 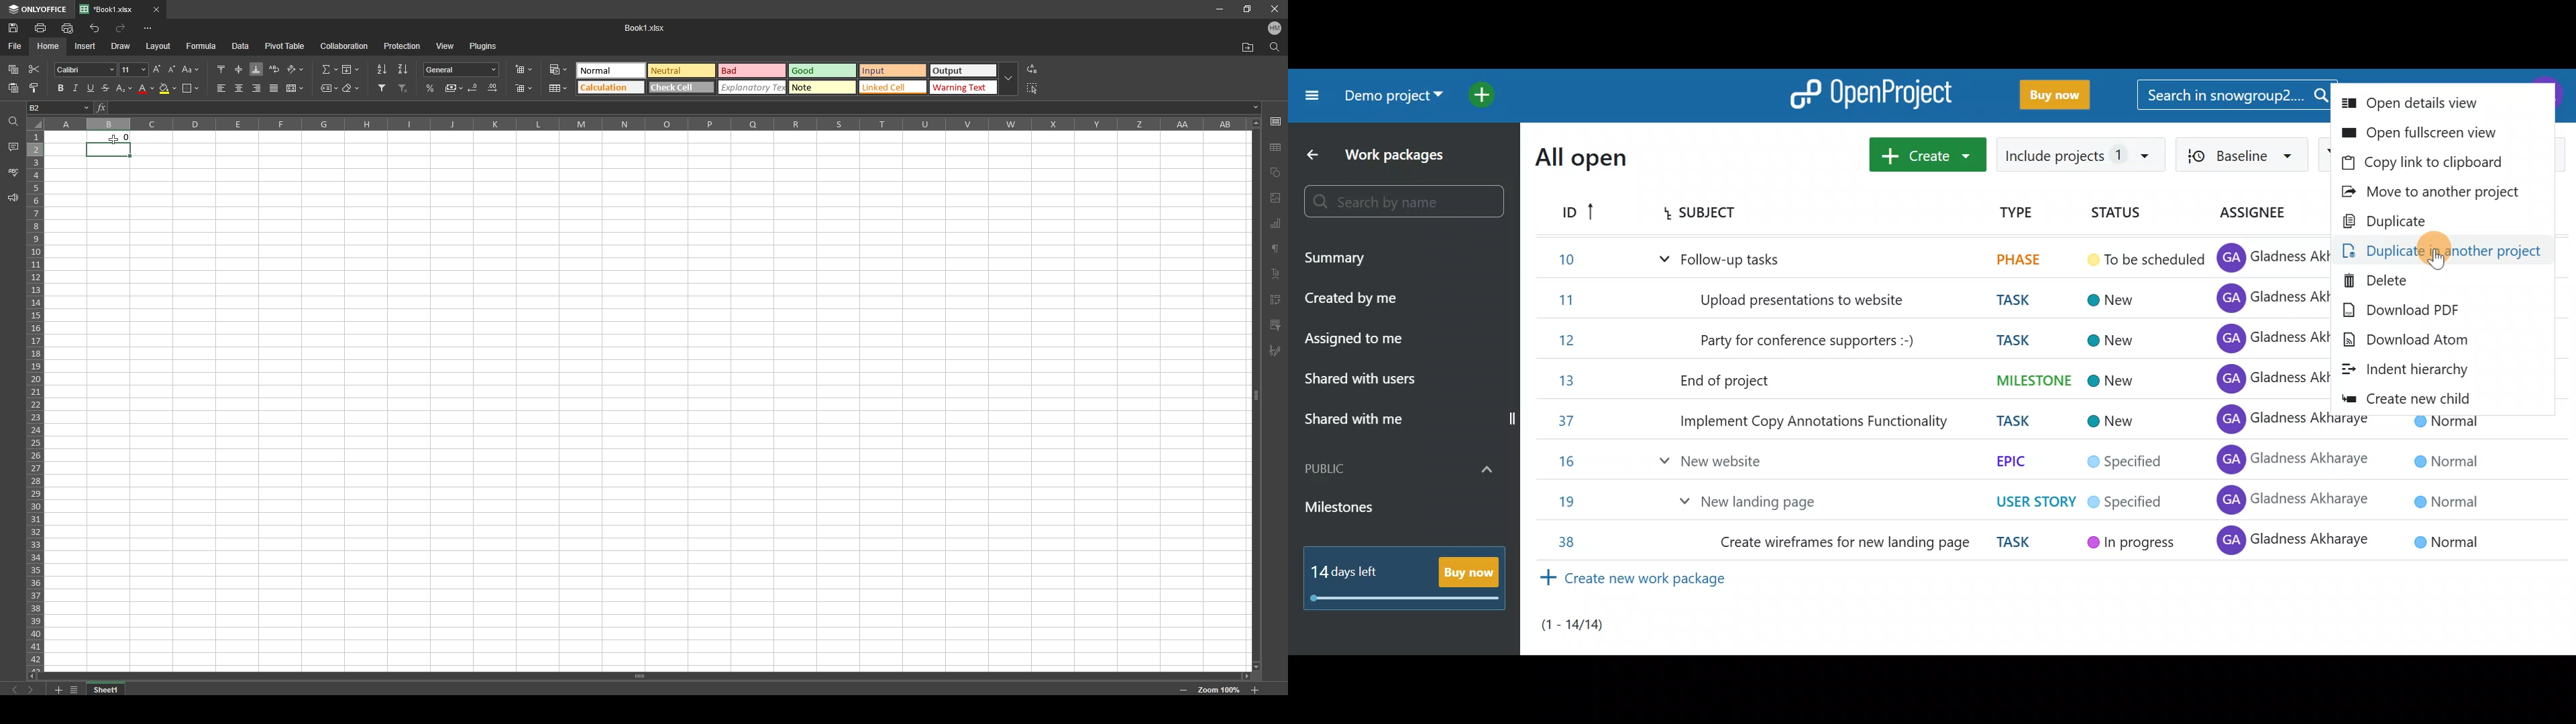 I want to click on conditional formatting, so click(x=561, y=68).